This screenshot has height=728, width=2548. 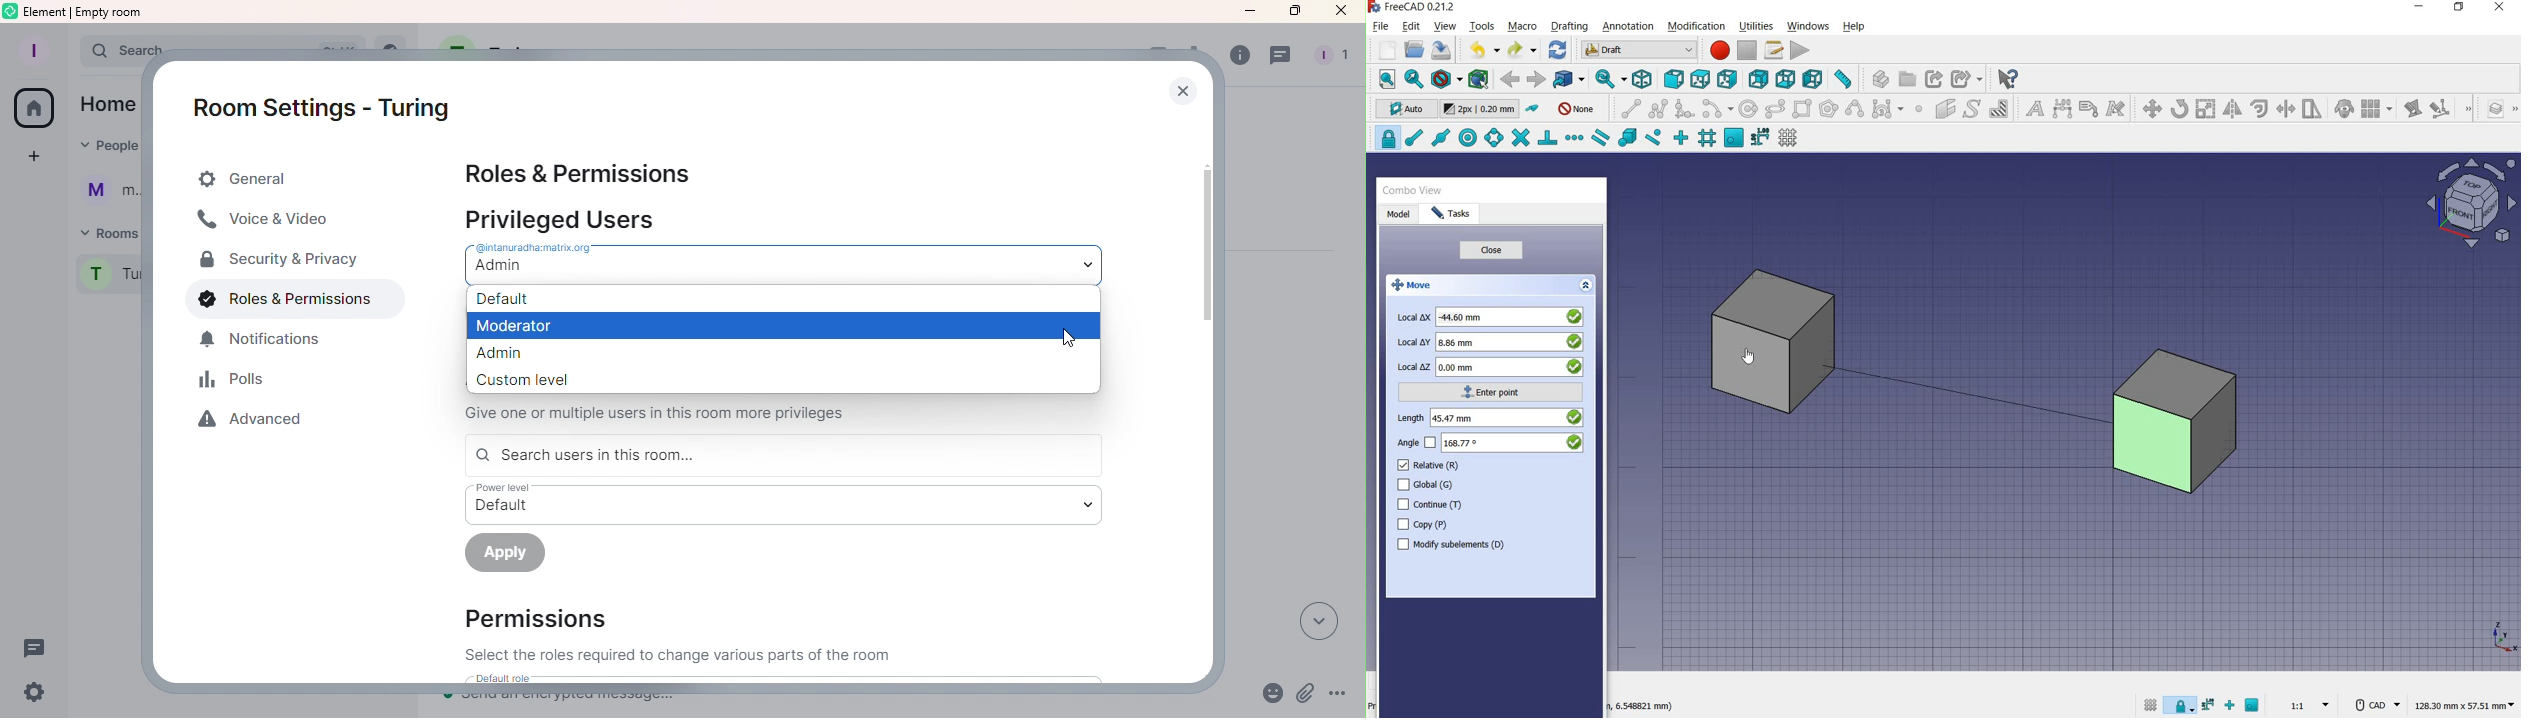 I want to click on hatch, so click(x=1999, y=109).